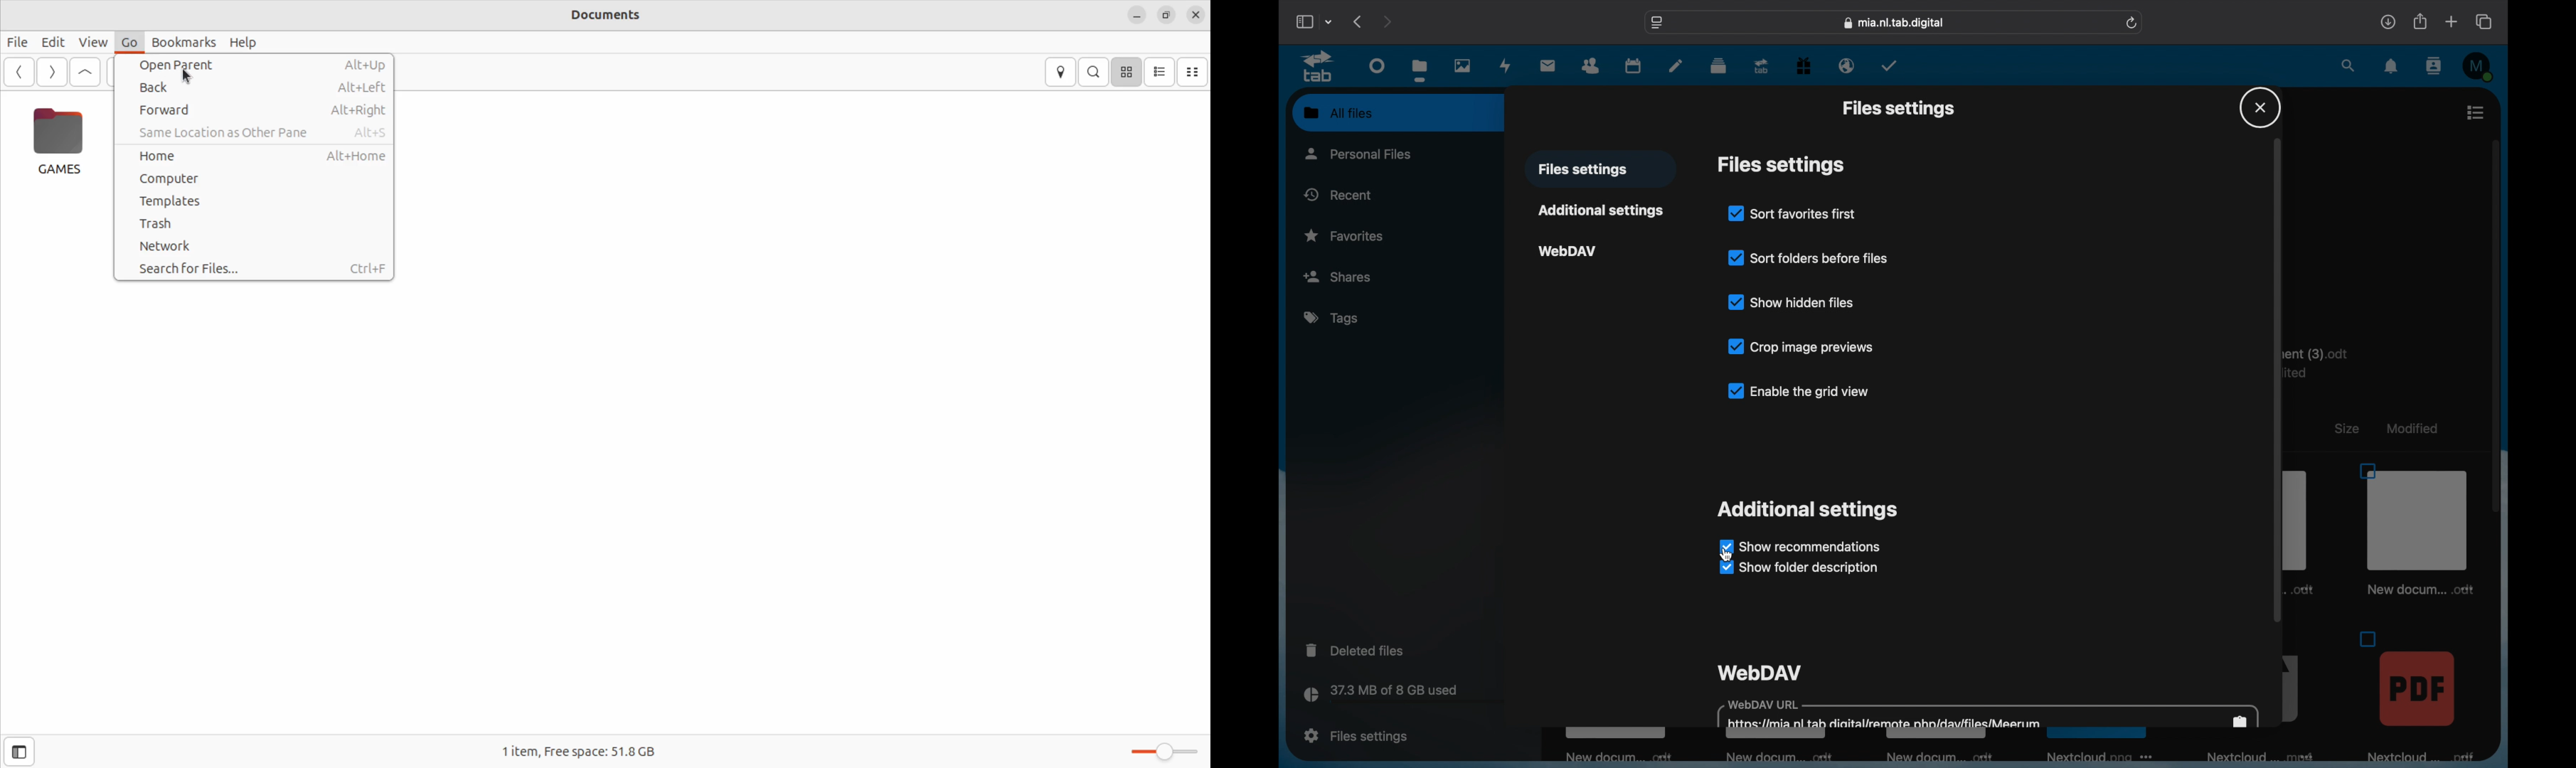 This screenshot has width=2576, height=784. I want to click on list view, so click(1161, 71).